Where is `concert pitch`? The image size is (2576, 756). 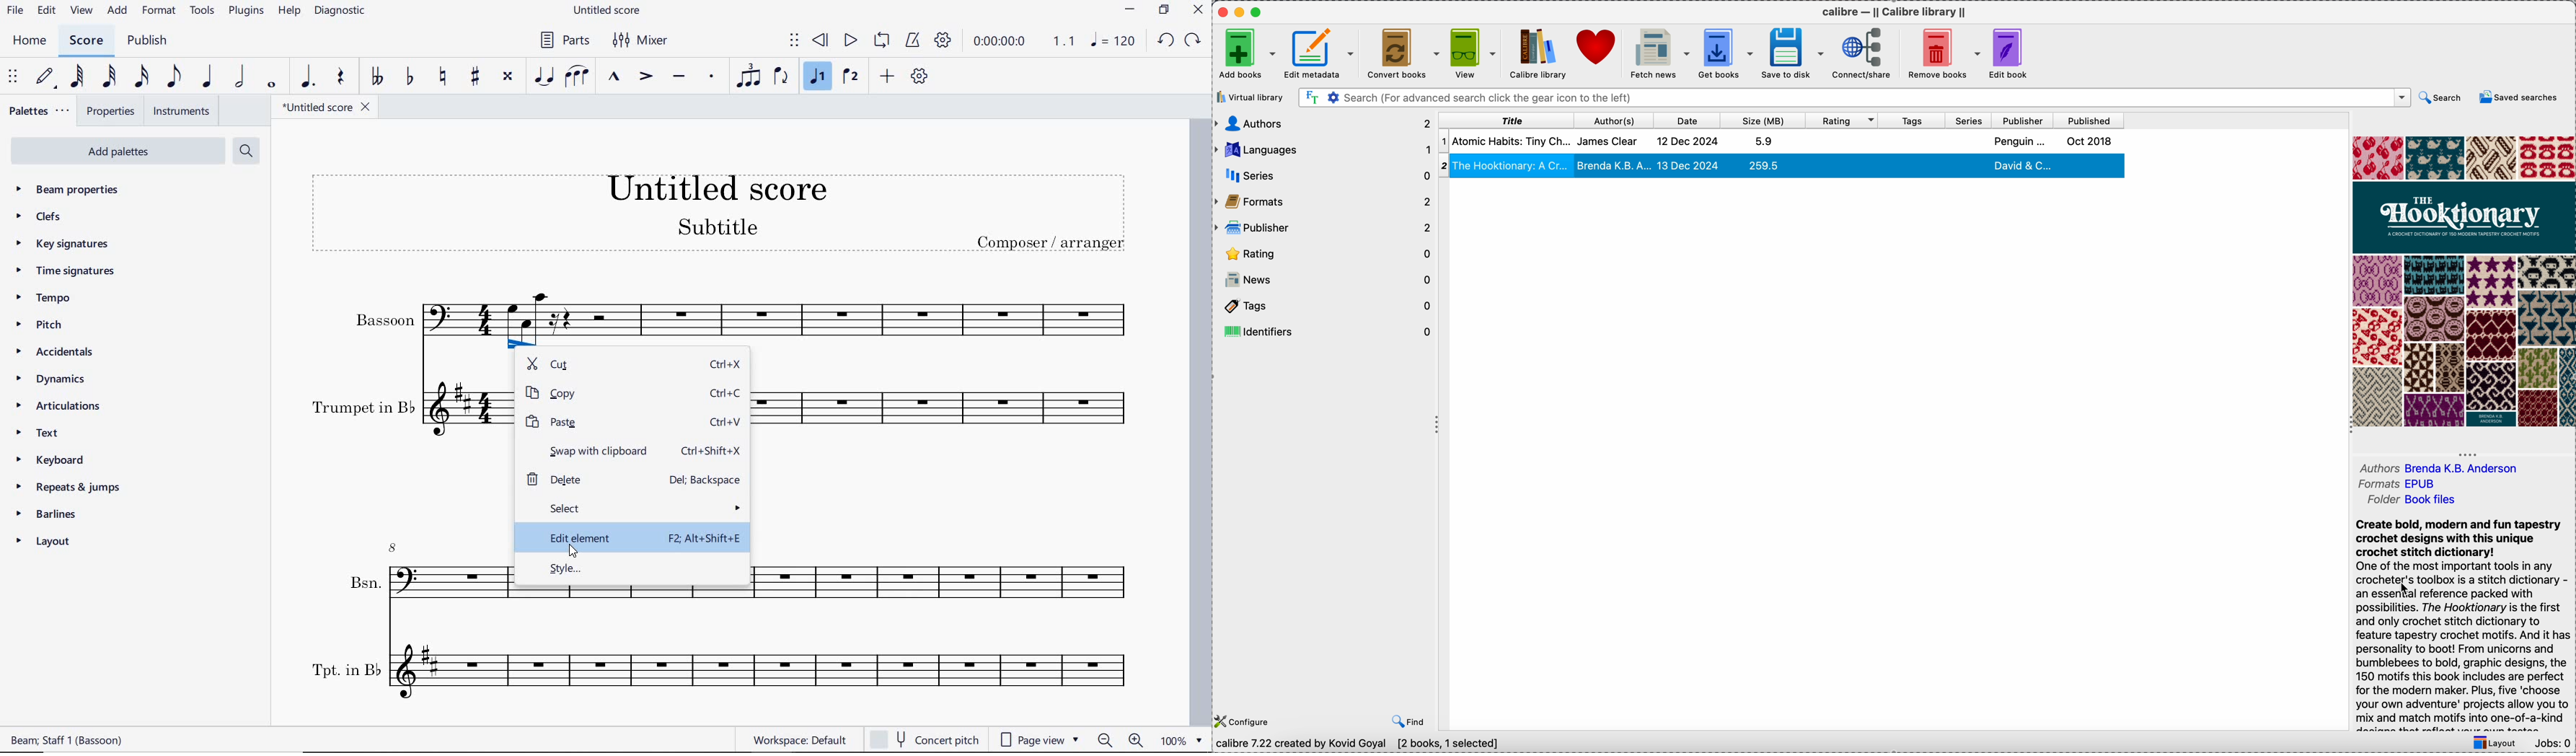
concert pitch is located at coordinates (922, 738).